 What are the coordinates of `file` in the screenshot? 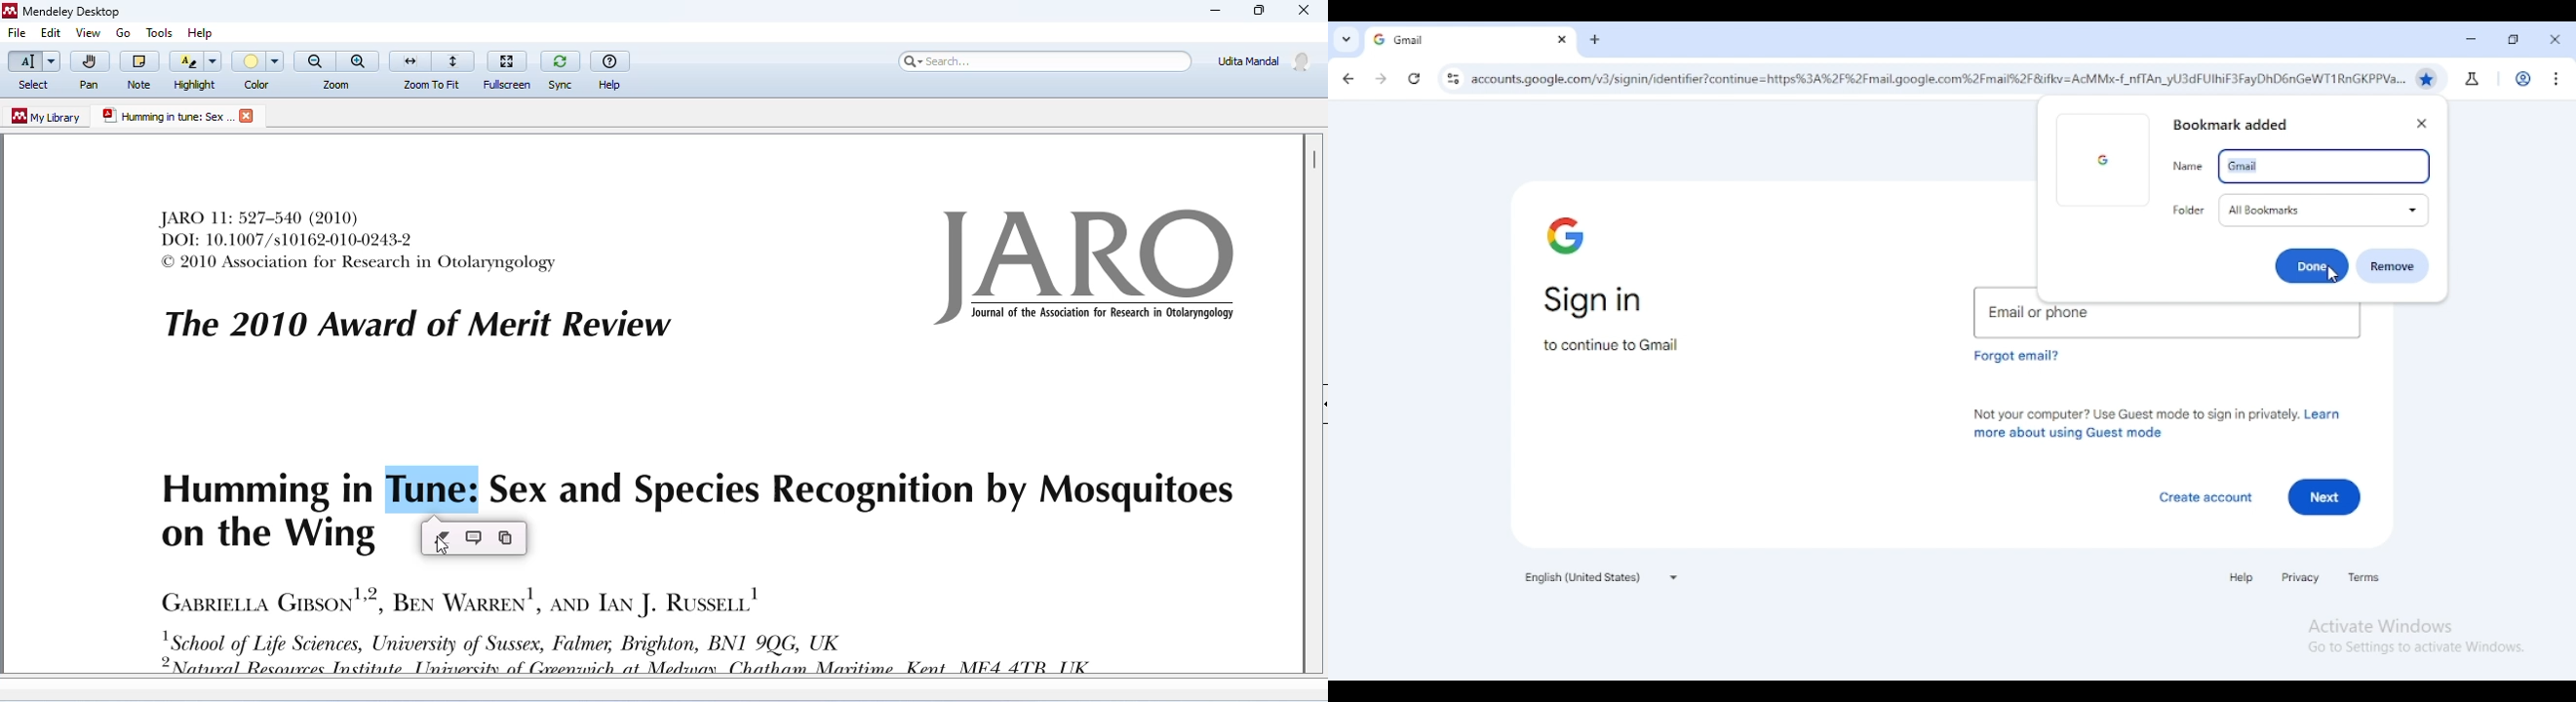 It's located at (18, 34).